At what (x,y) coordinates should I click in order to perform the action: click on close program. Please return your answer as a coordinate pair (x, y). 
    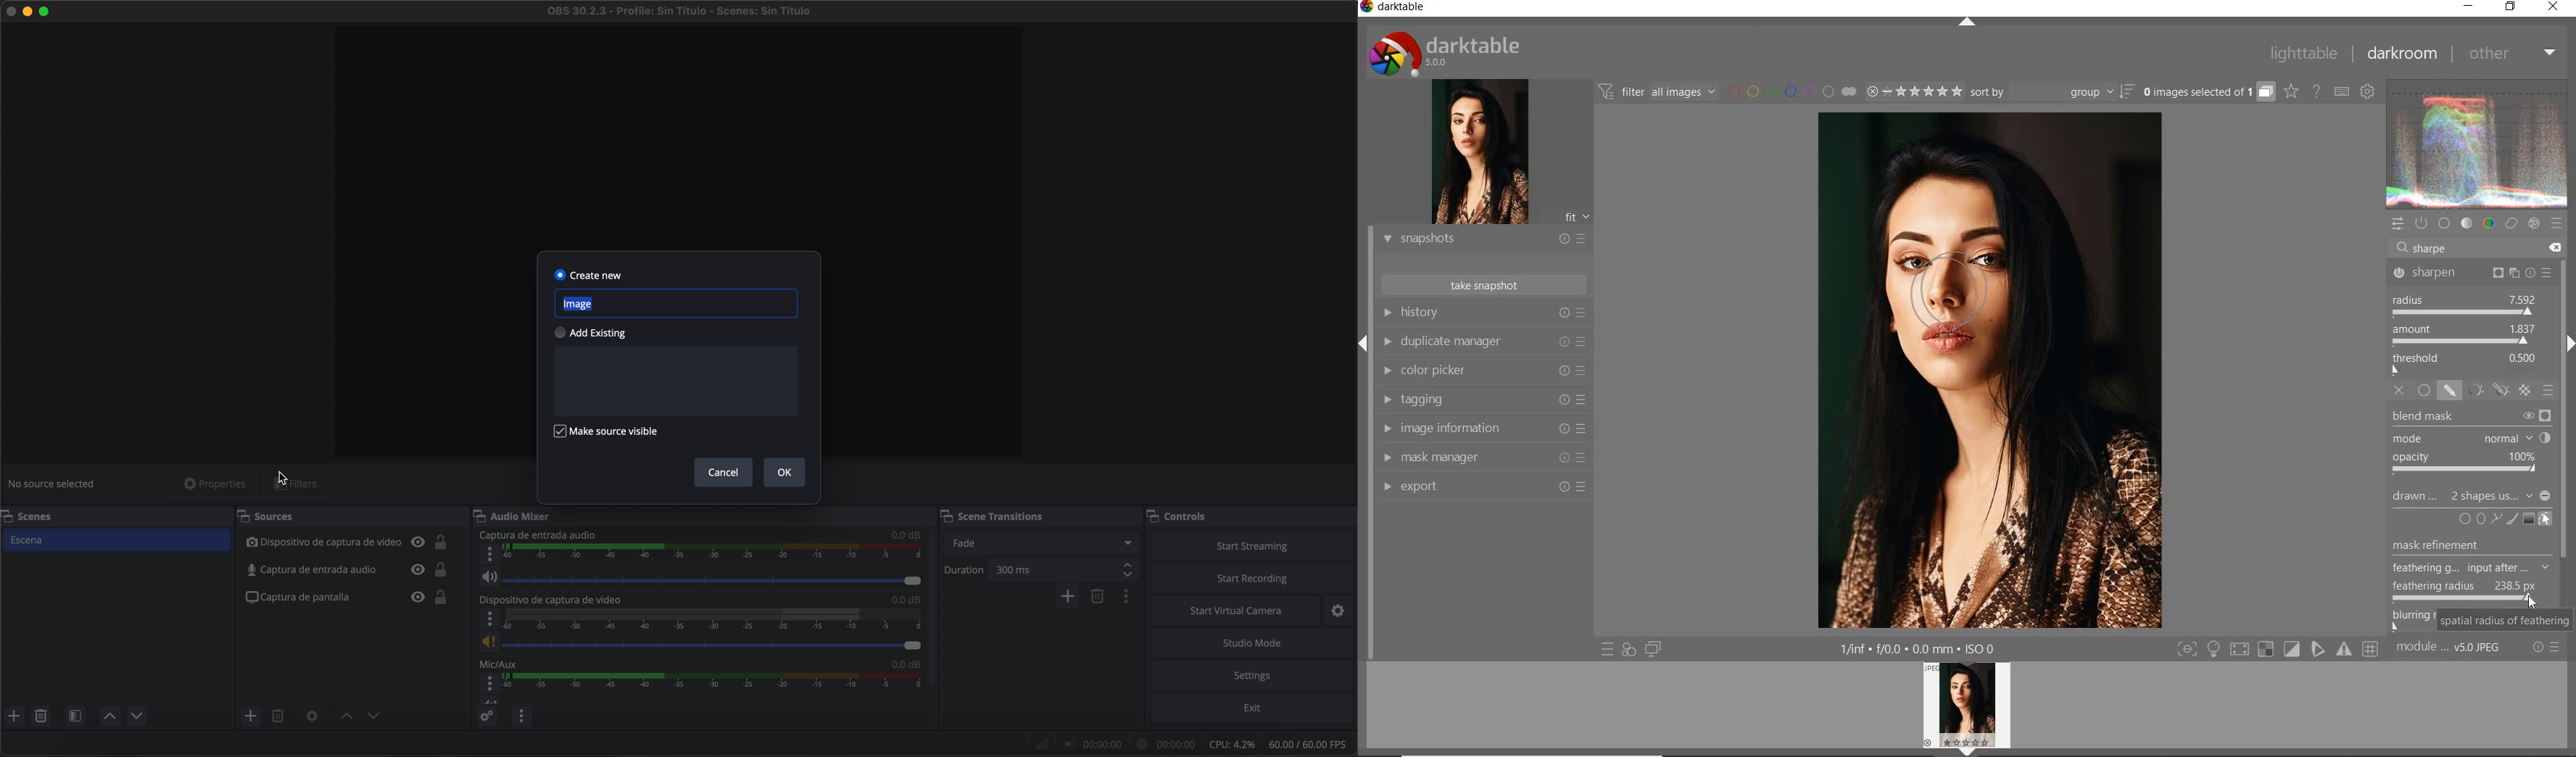
    Looking at the image, I should click on (9, 10).